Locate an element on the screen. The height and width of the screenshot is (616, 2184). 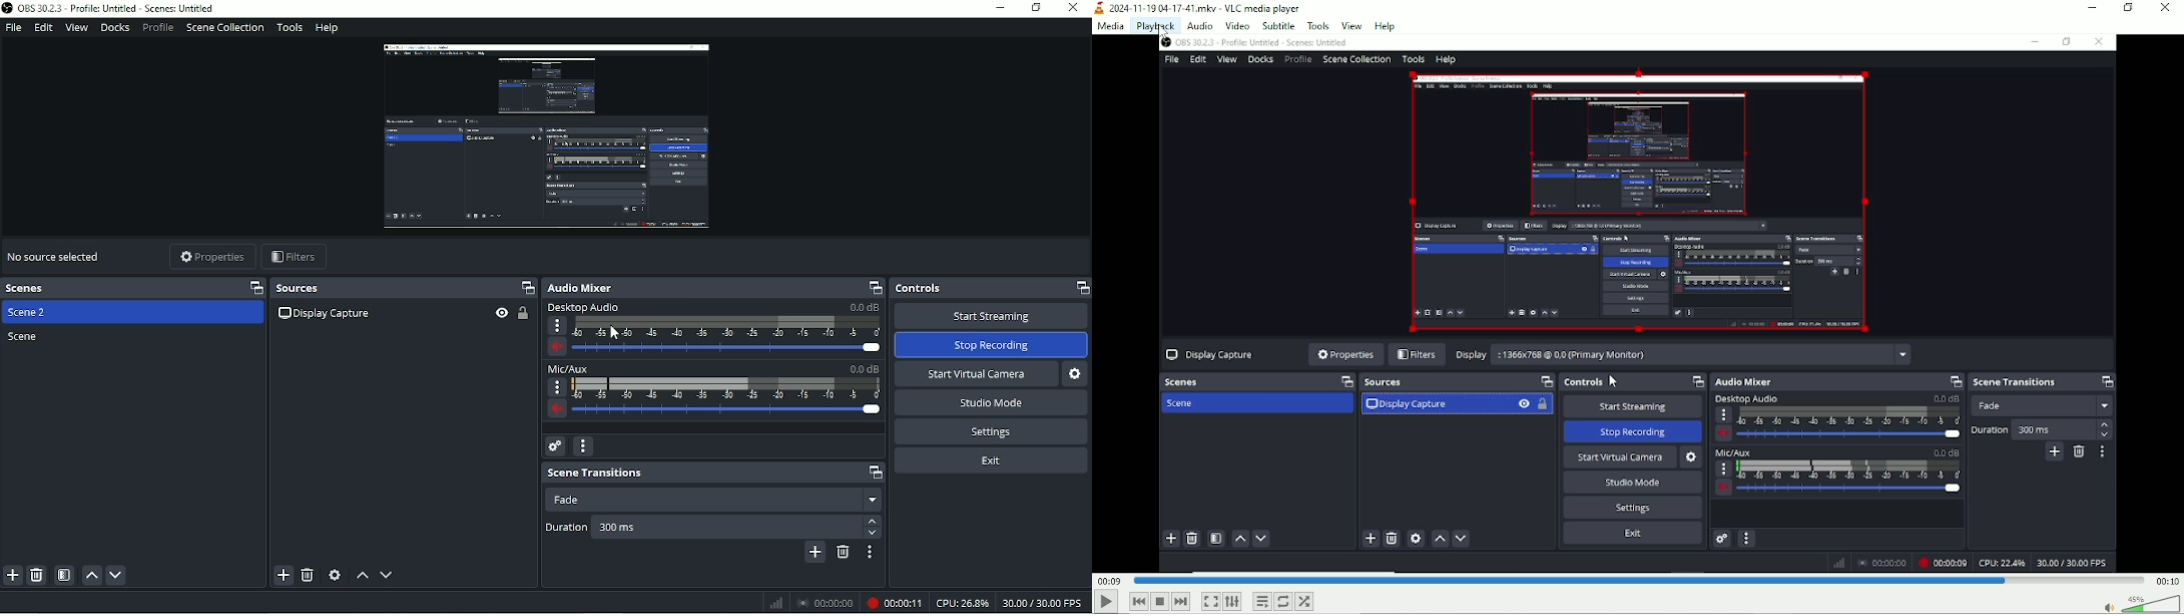
FPS is located at coordinates (1044, 604).